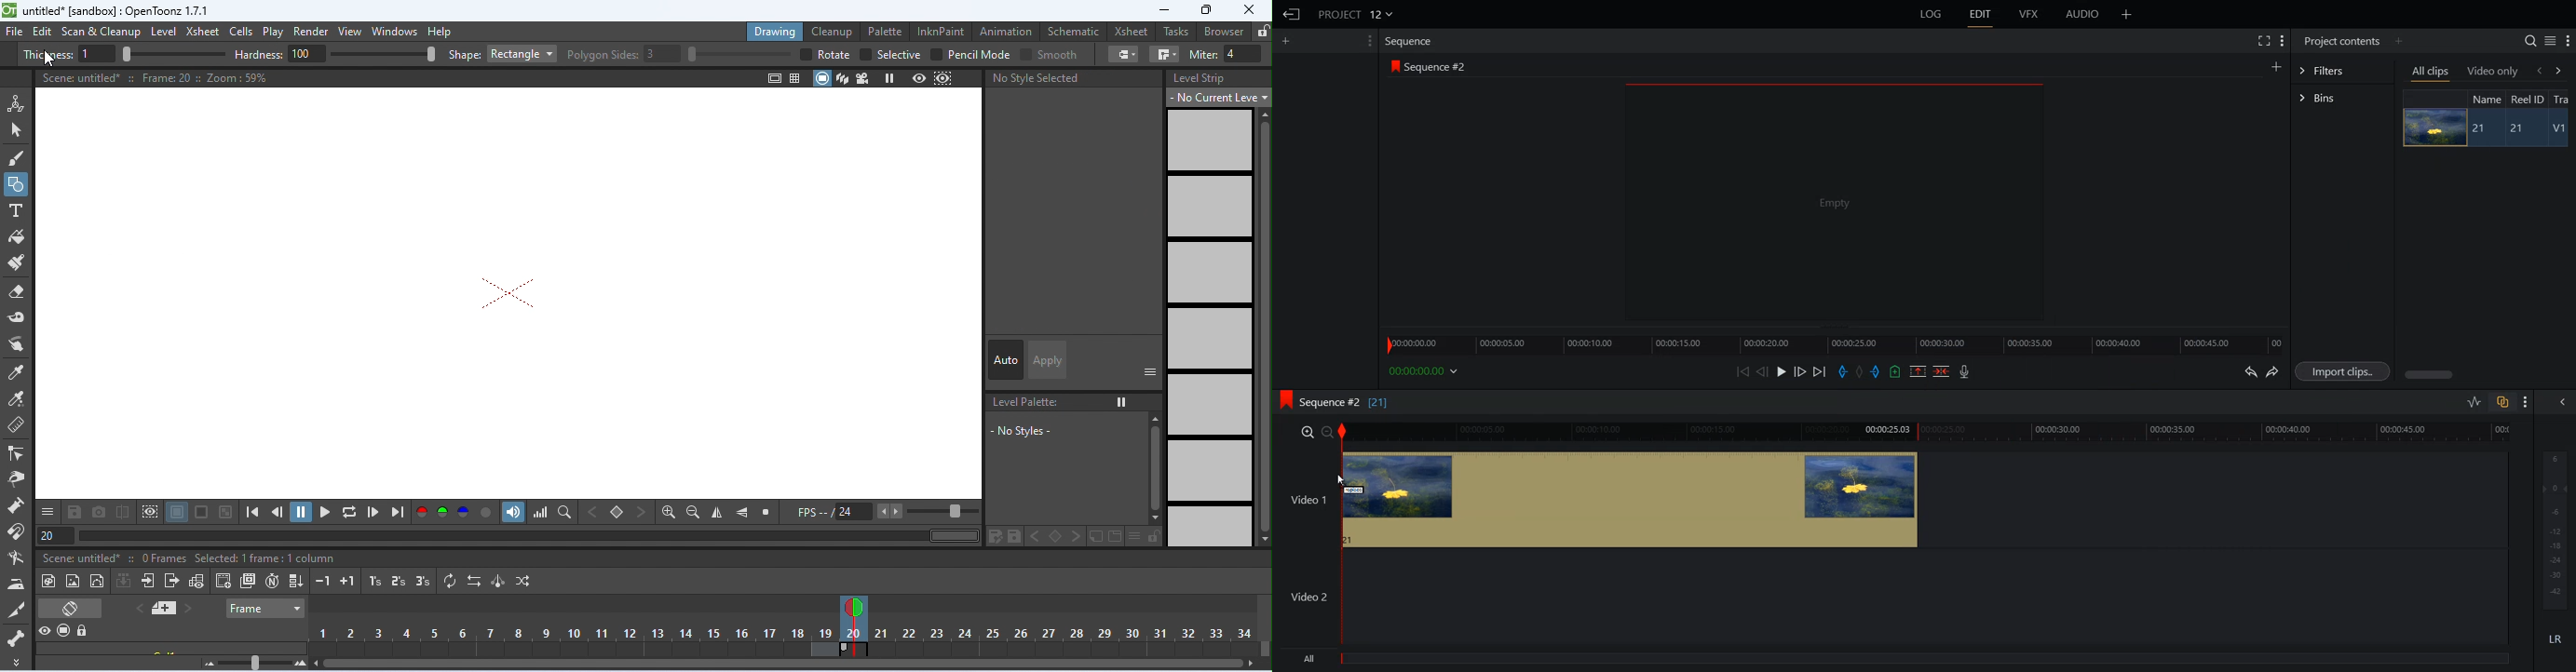 This screenshot has width=2576, height=672. I want to click on no frames, so click(1212, 329).